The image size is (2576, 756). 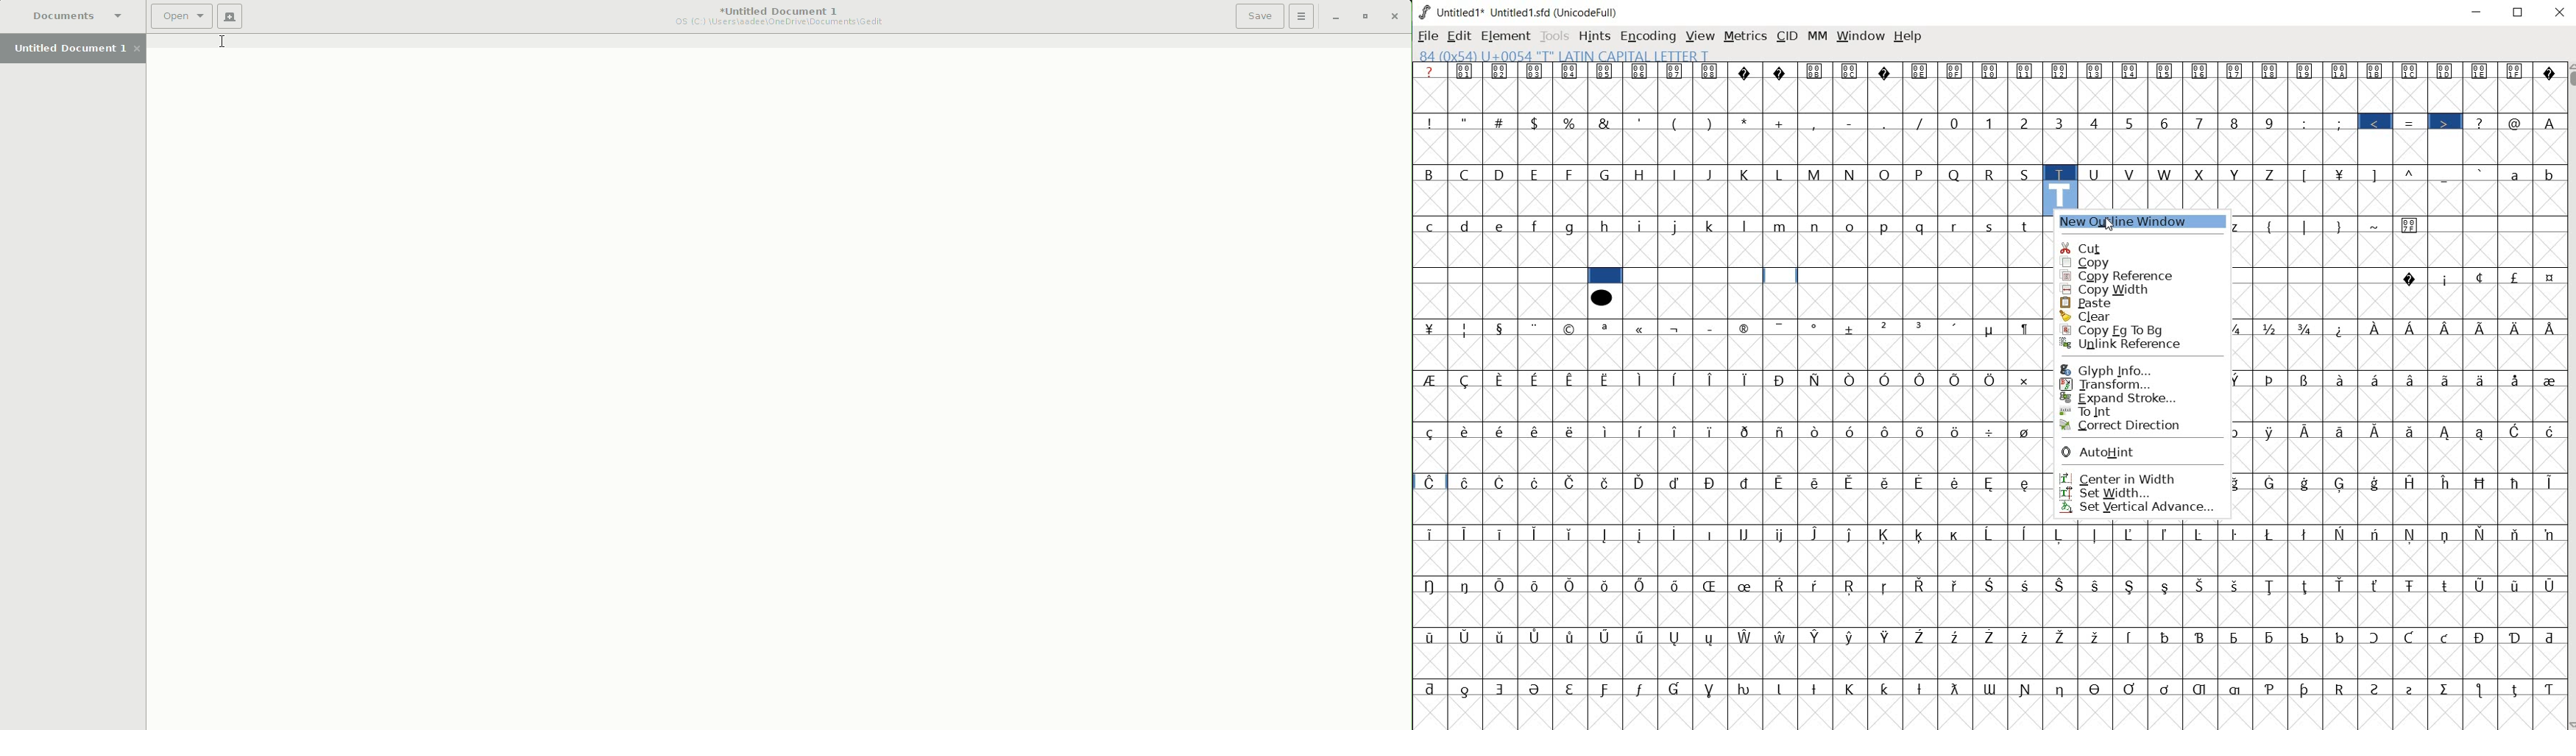 I want to click on Symbol, so click(x=1502, y=532).